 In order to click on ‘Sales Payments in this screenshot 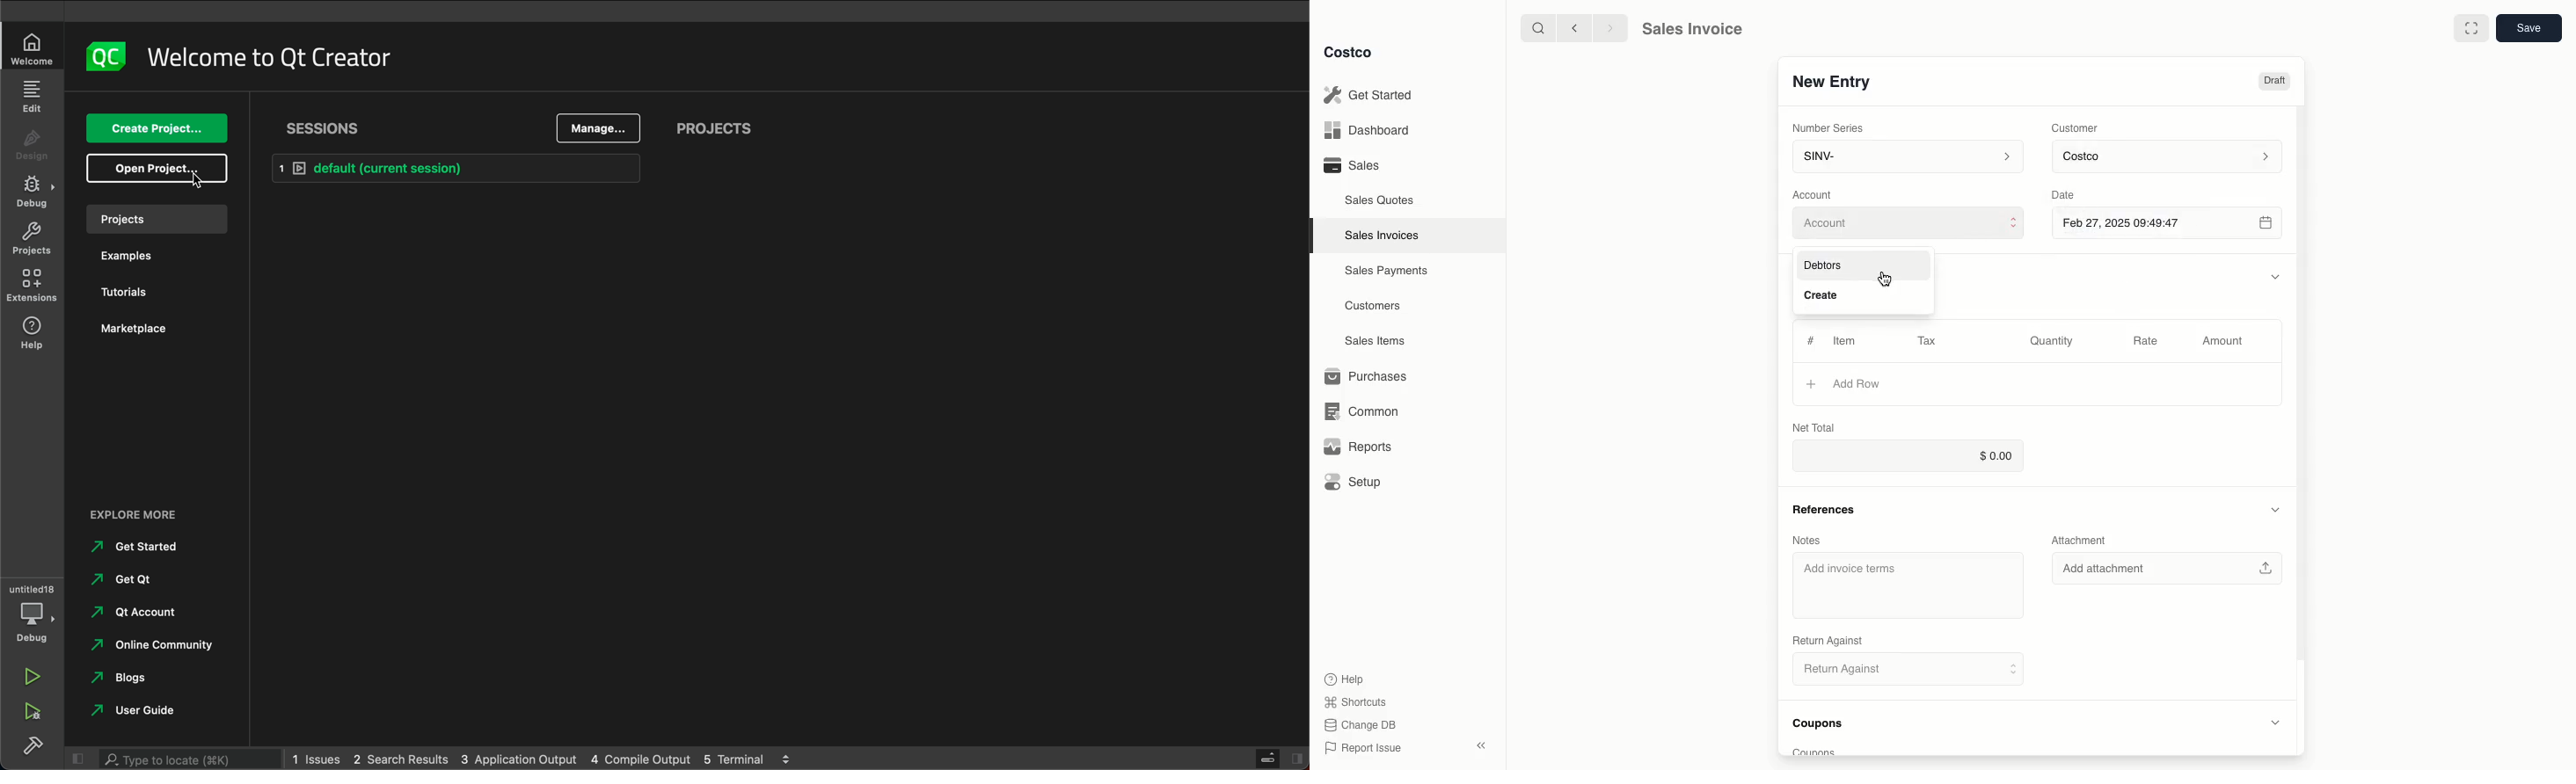, I will do `click(1386, 269)`.